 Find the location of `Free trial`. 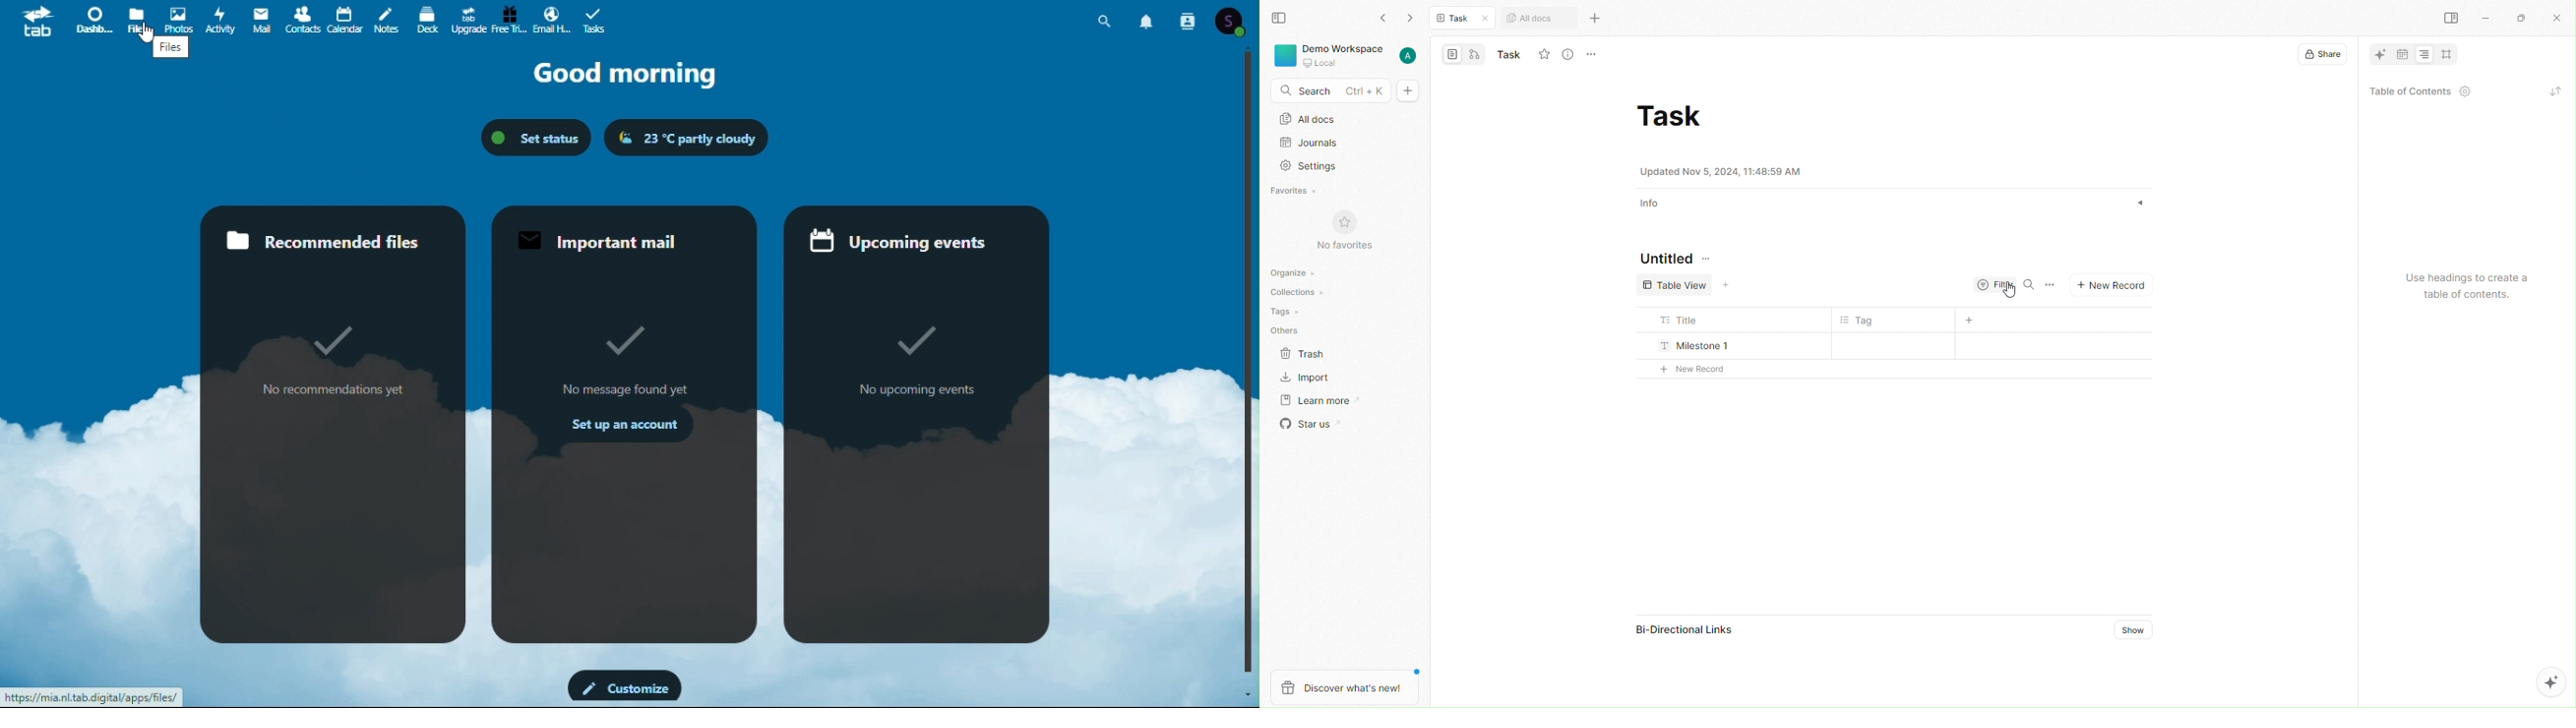

Free trial is located at coordinates (508, 18).